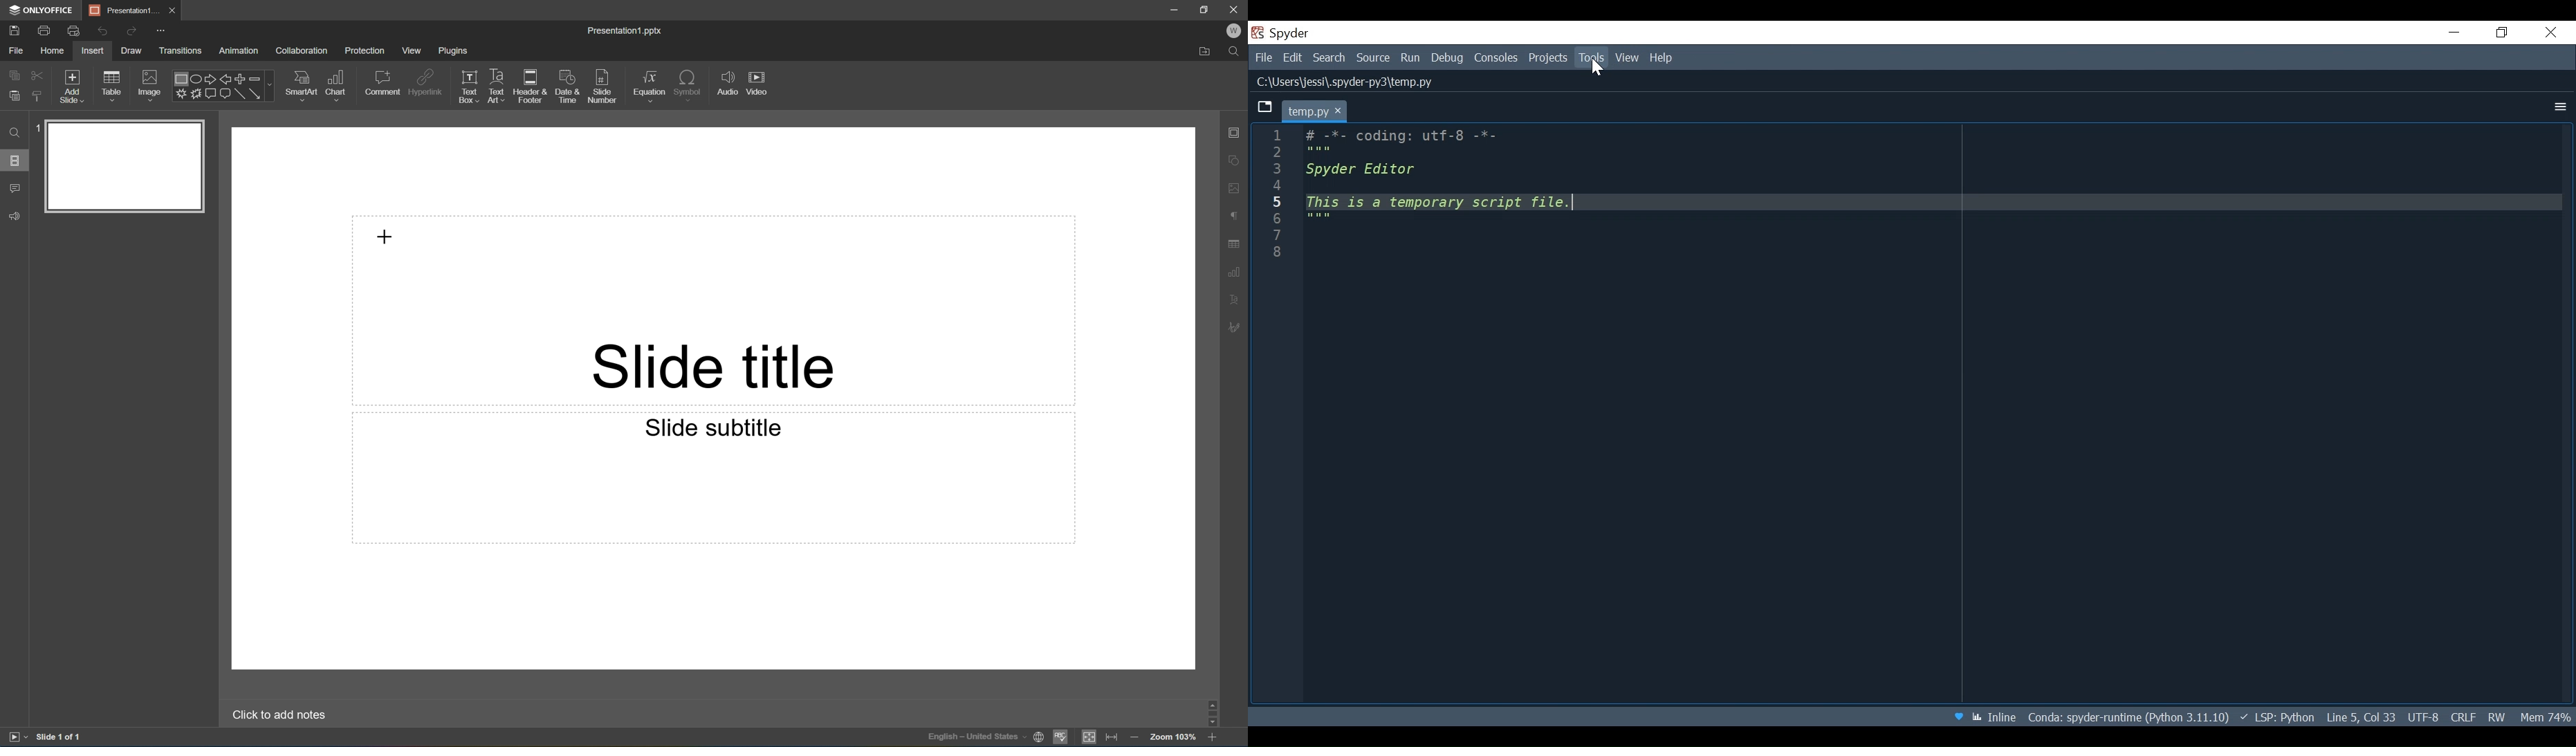 This screenshot has width=2576, height=756. What do you see at coordinates (1039, 738) in the screenshot?
I see `Set document language` at bounding box center [1039, 738].